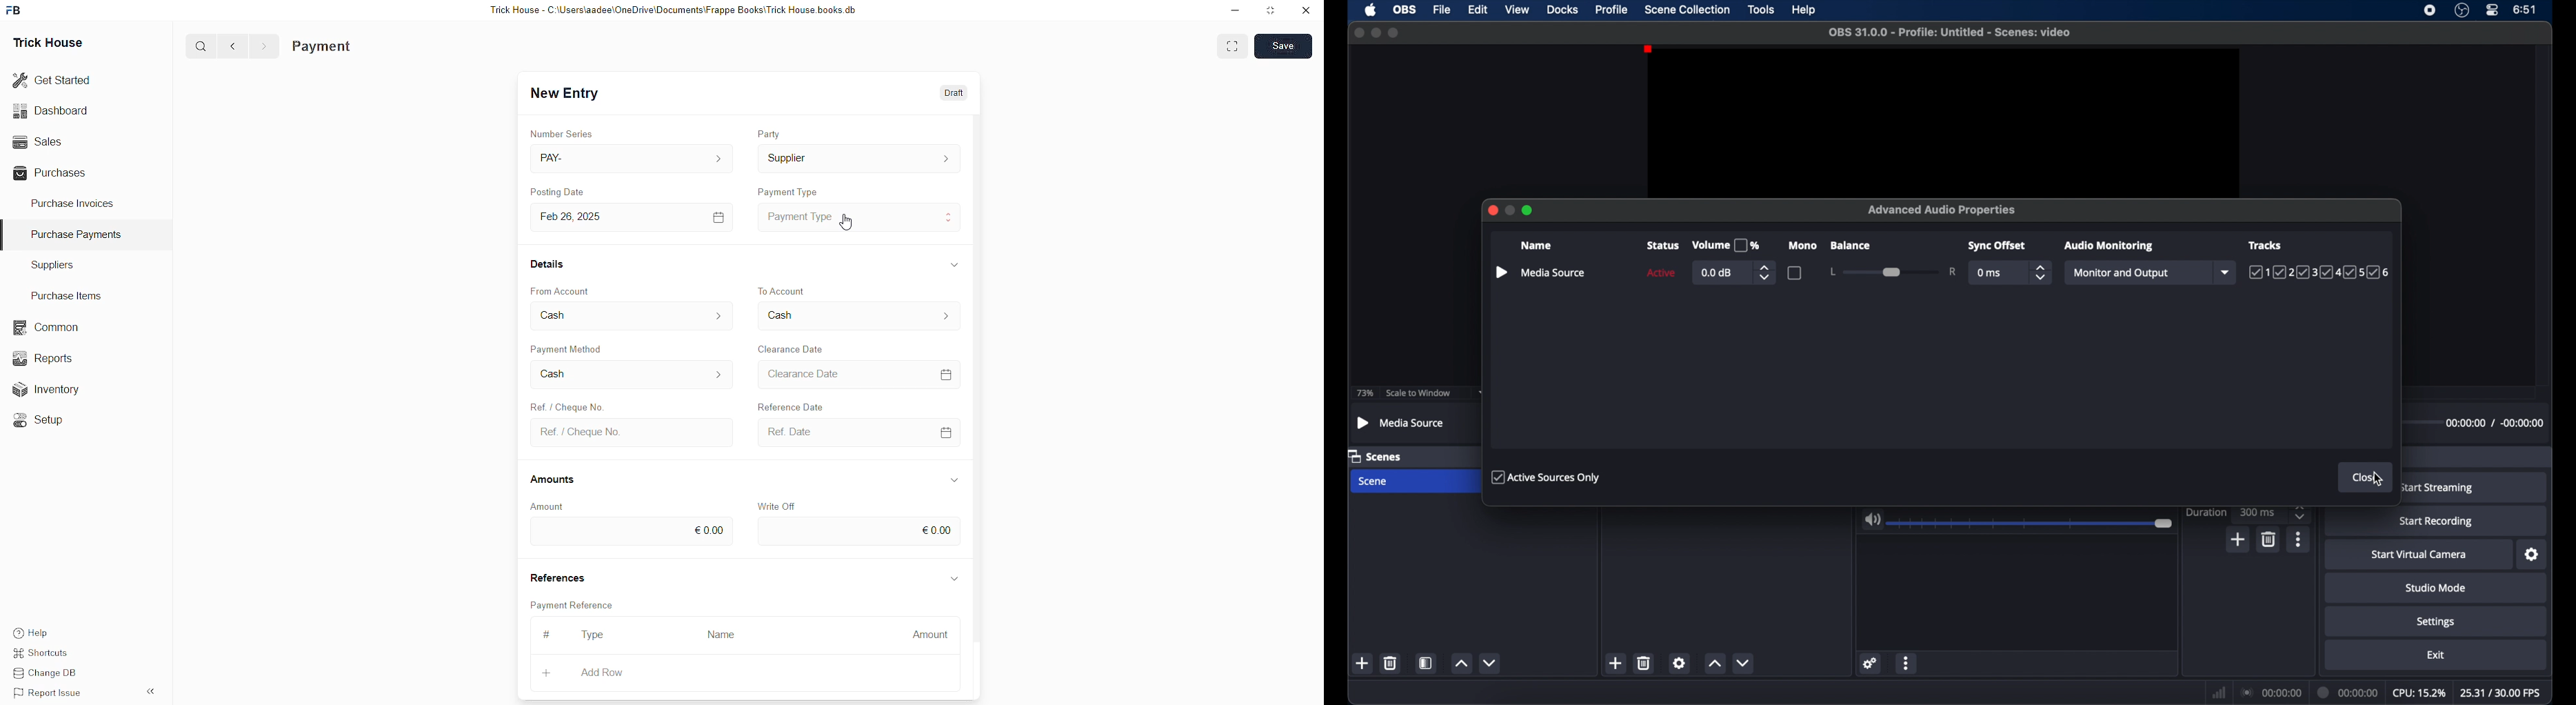 The height and width of the screenshot is (728, 2576). I want to click on Ref. / Cheque No., so click(630, 431).